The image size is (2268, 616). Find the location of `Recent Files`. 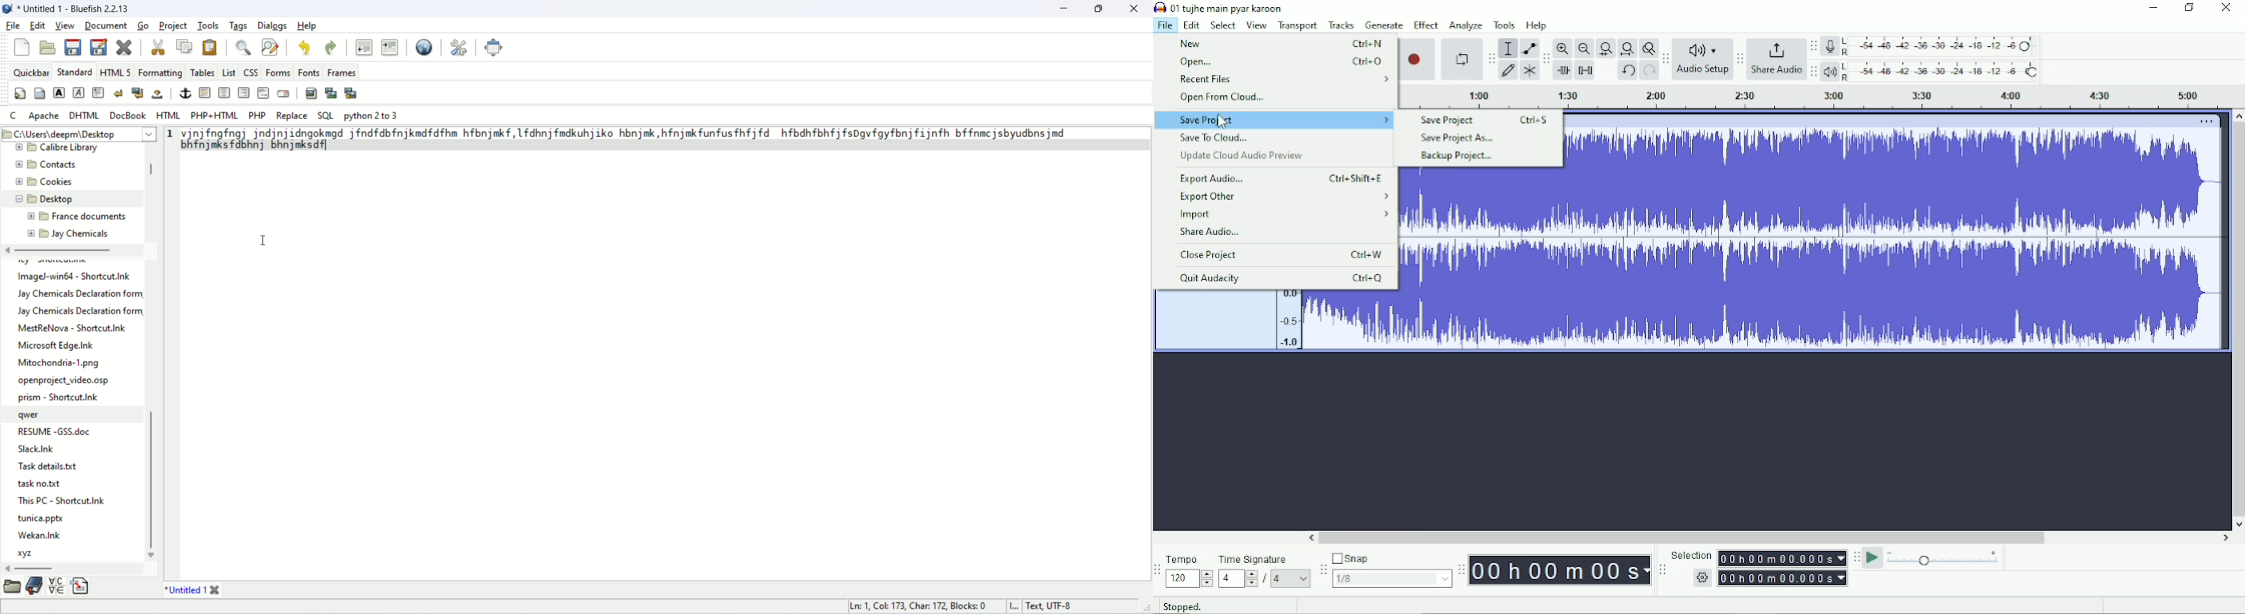

Recent Files is located at coordinates (1280, 79).